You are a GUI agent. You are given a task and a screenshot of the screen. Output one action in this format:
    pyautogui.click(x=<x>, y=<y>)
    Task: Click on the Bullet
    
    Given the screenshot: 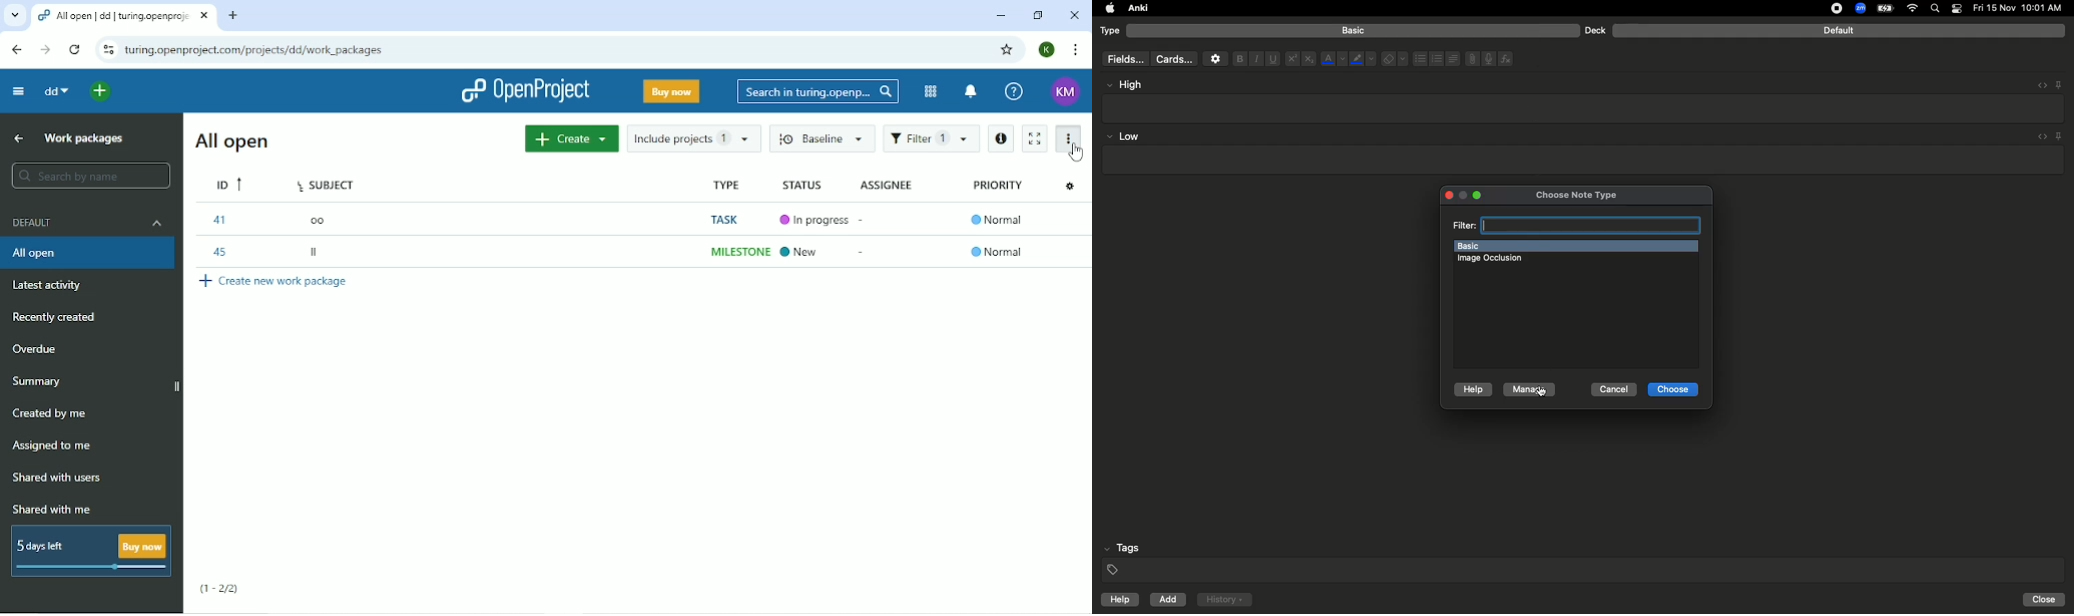 What is the action you would take?
    pyautogui.click(x=1419, y=59)
    